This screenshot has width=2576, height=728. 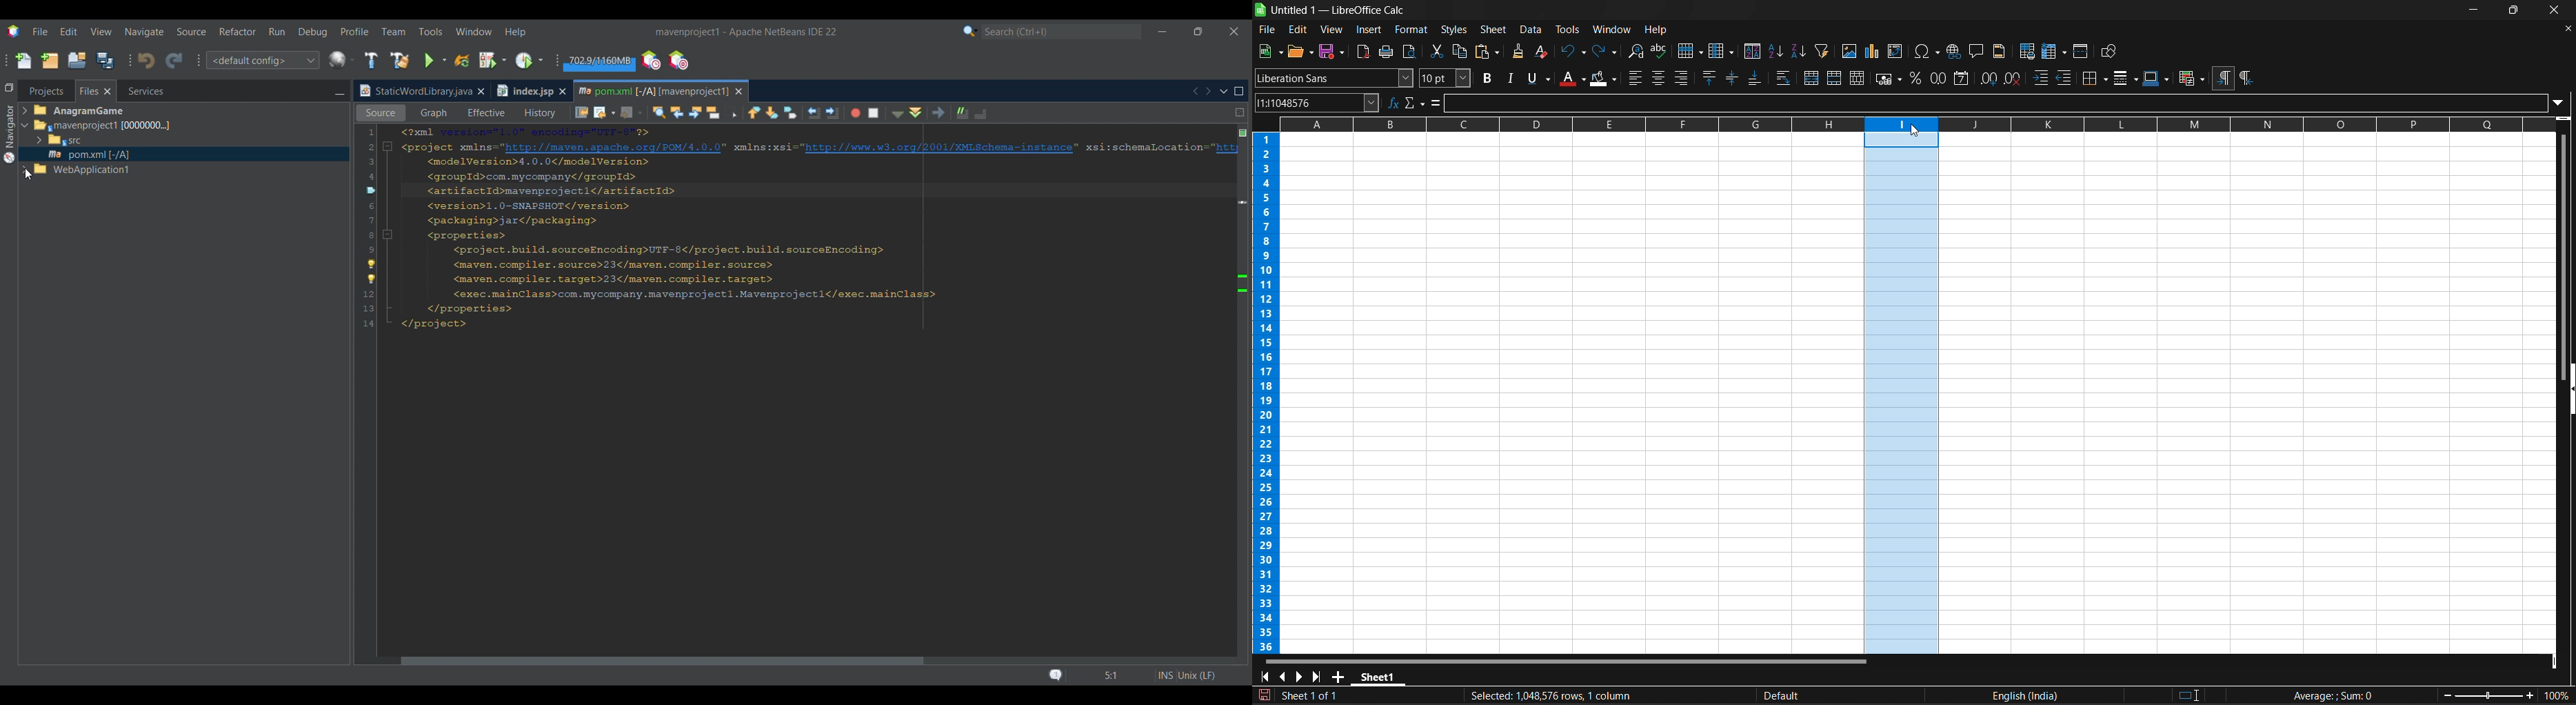 I want to click on zoom factor, so click(x=2502, y=695).